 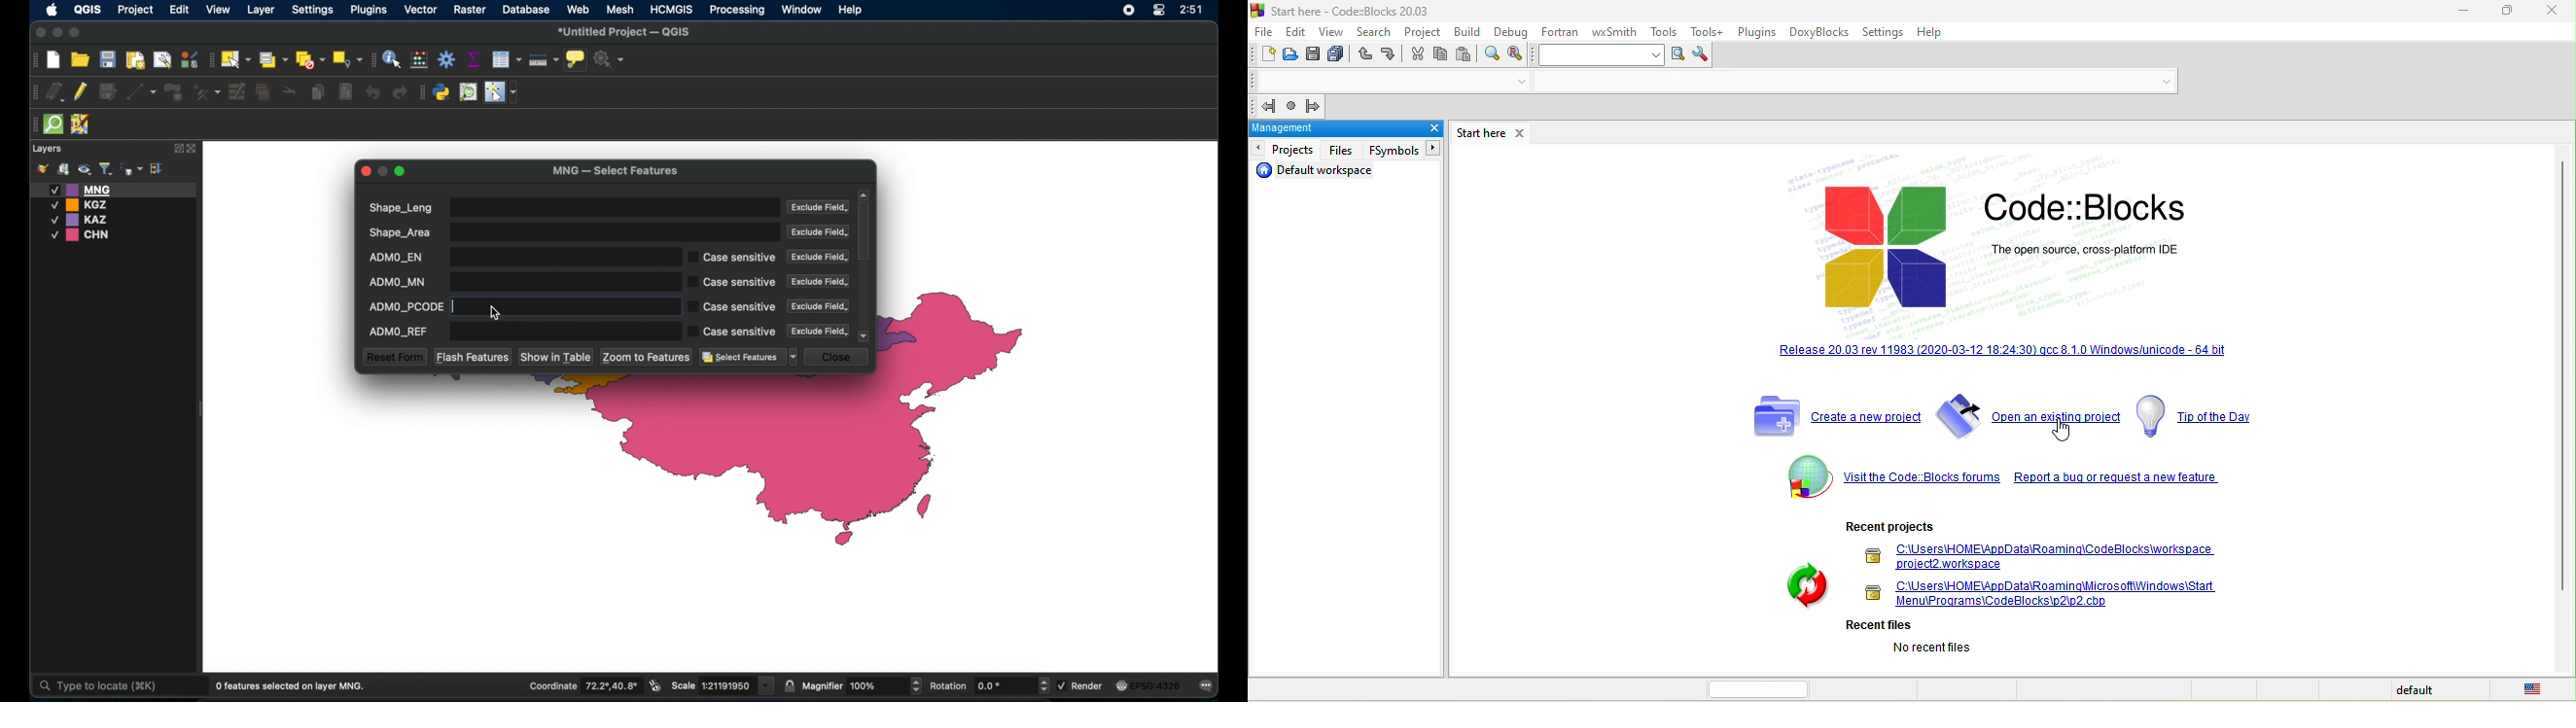 I want to click on save, so click(x=1316, y=53).